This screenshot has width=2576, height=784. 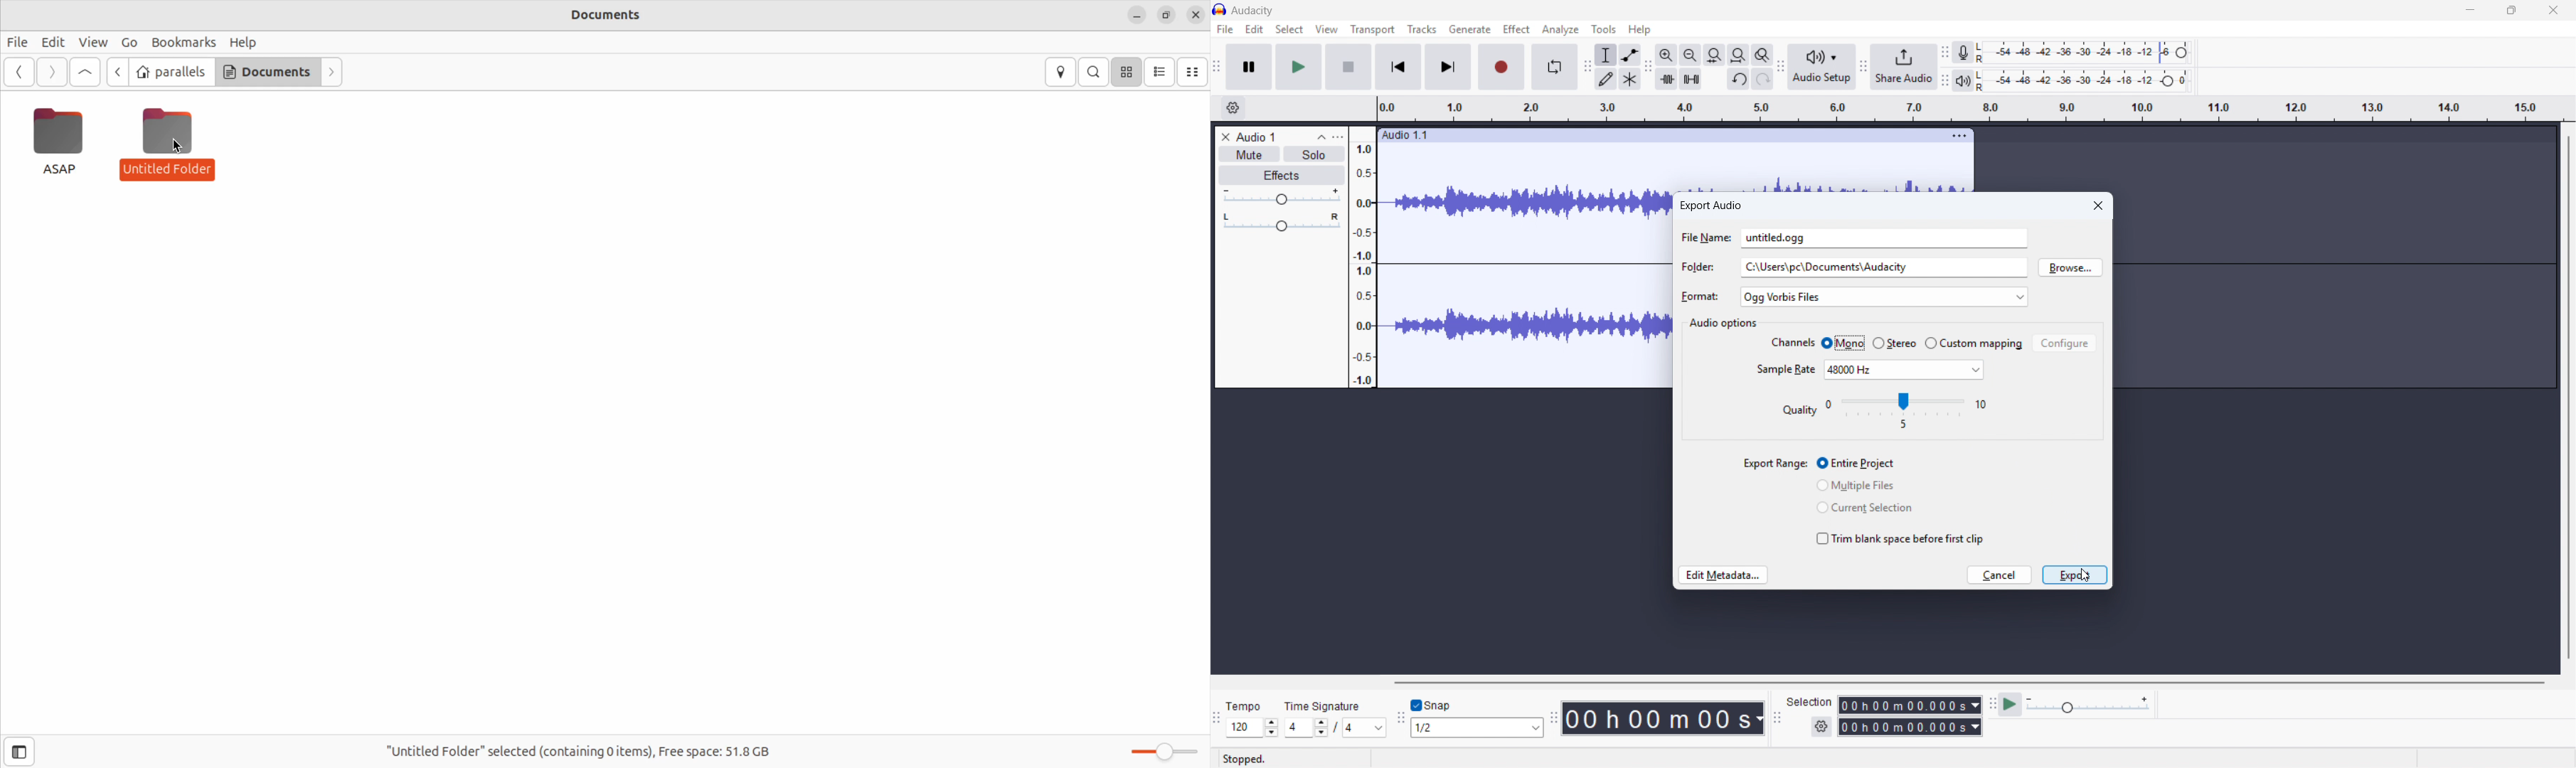 What do you see at coordinates (1724, 575) in the screenshot?
I see `Edit metadata ` at bounding box center [1724, 575].